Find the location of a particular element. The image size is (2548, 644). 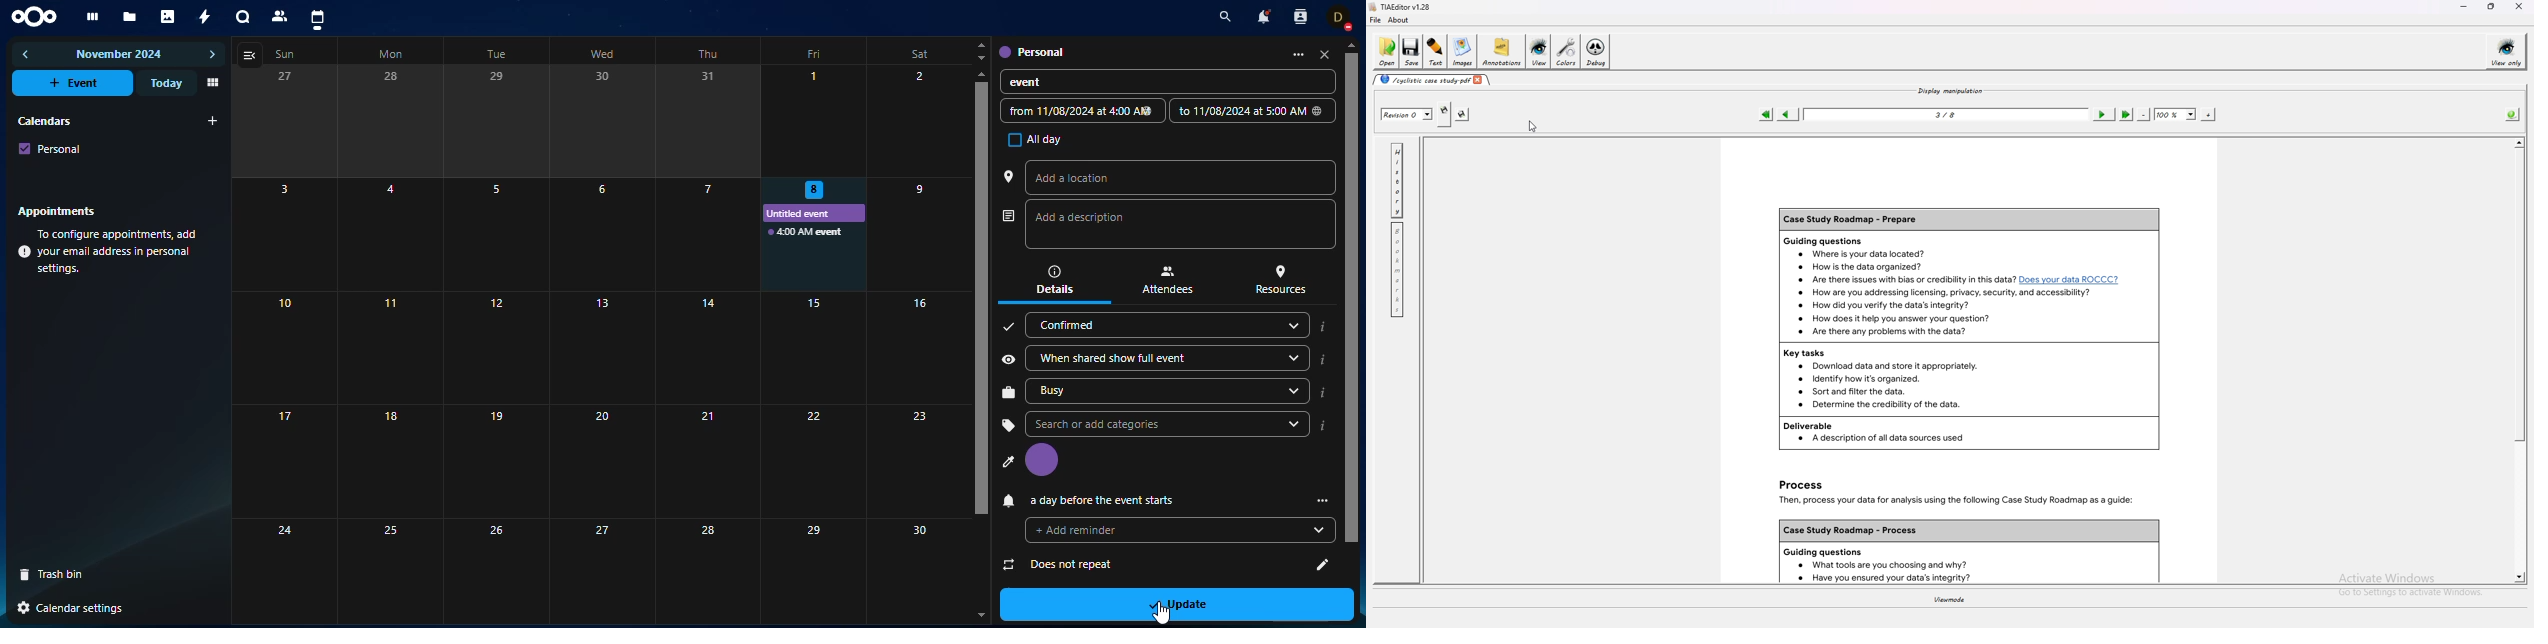

details is located at coordinates (1050, 280).